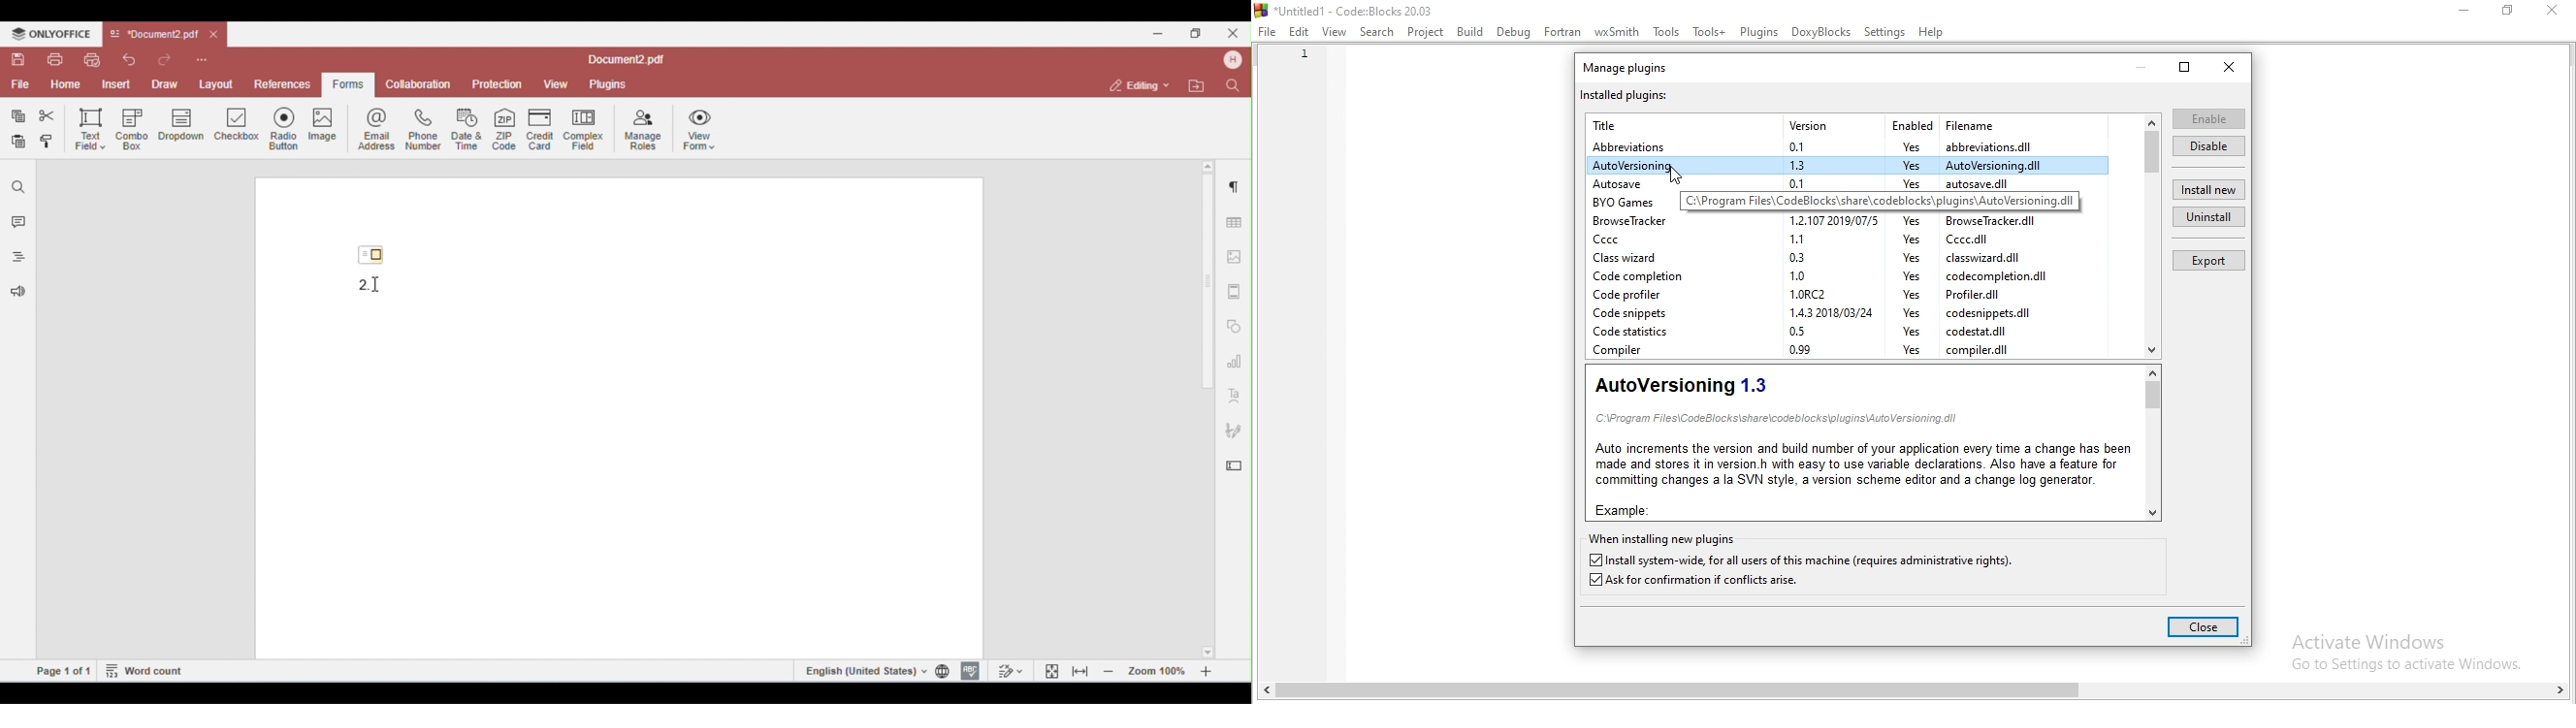 This screenshot has height=728, width=2576. Describe the element at coordinates (2231, 67) in the screenshot. I see `close` at that location.